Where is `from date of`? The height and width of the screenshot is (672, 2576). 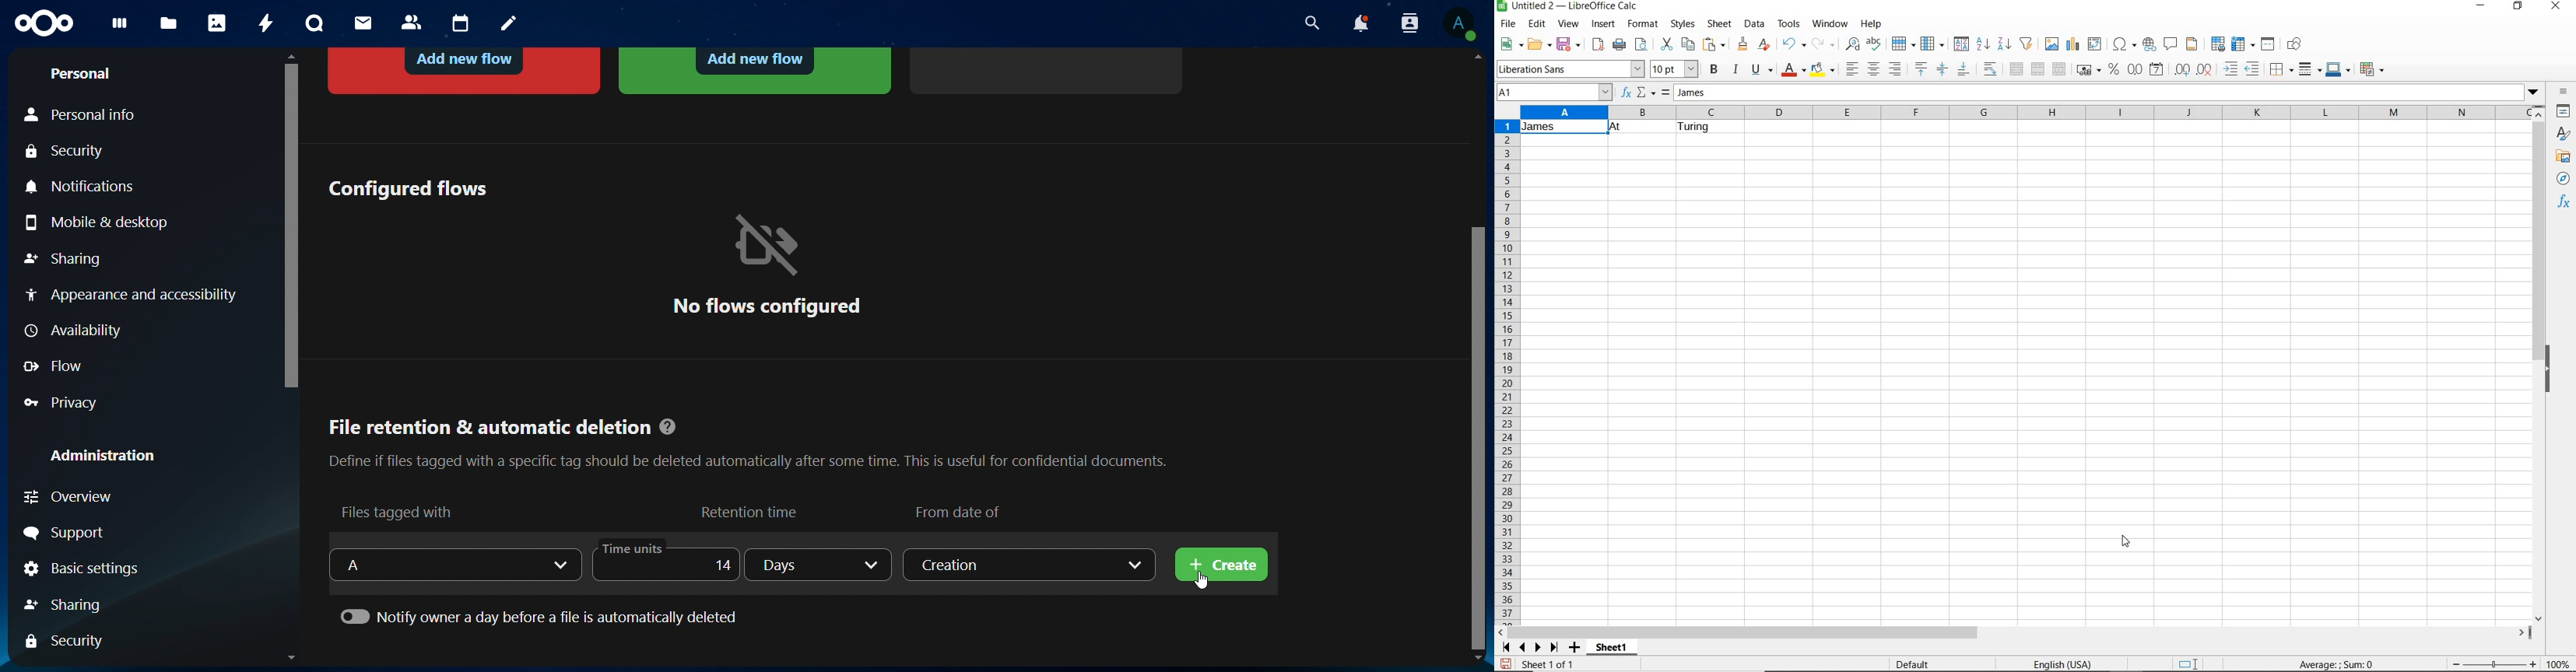 from date of is located at coordinates (961, 509).